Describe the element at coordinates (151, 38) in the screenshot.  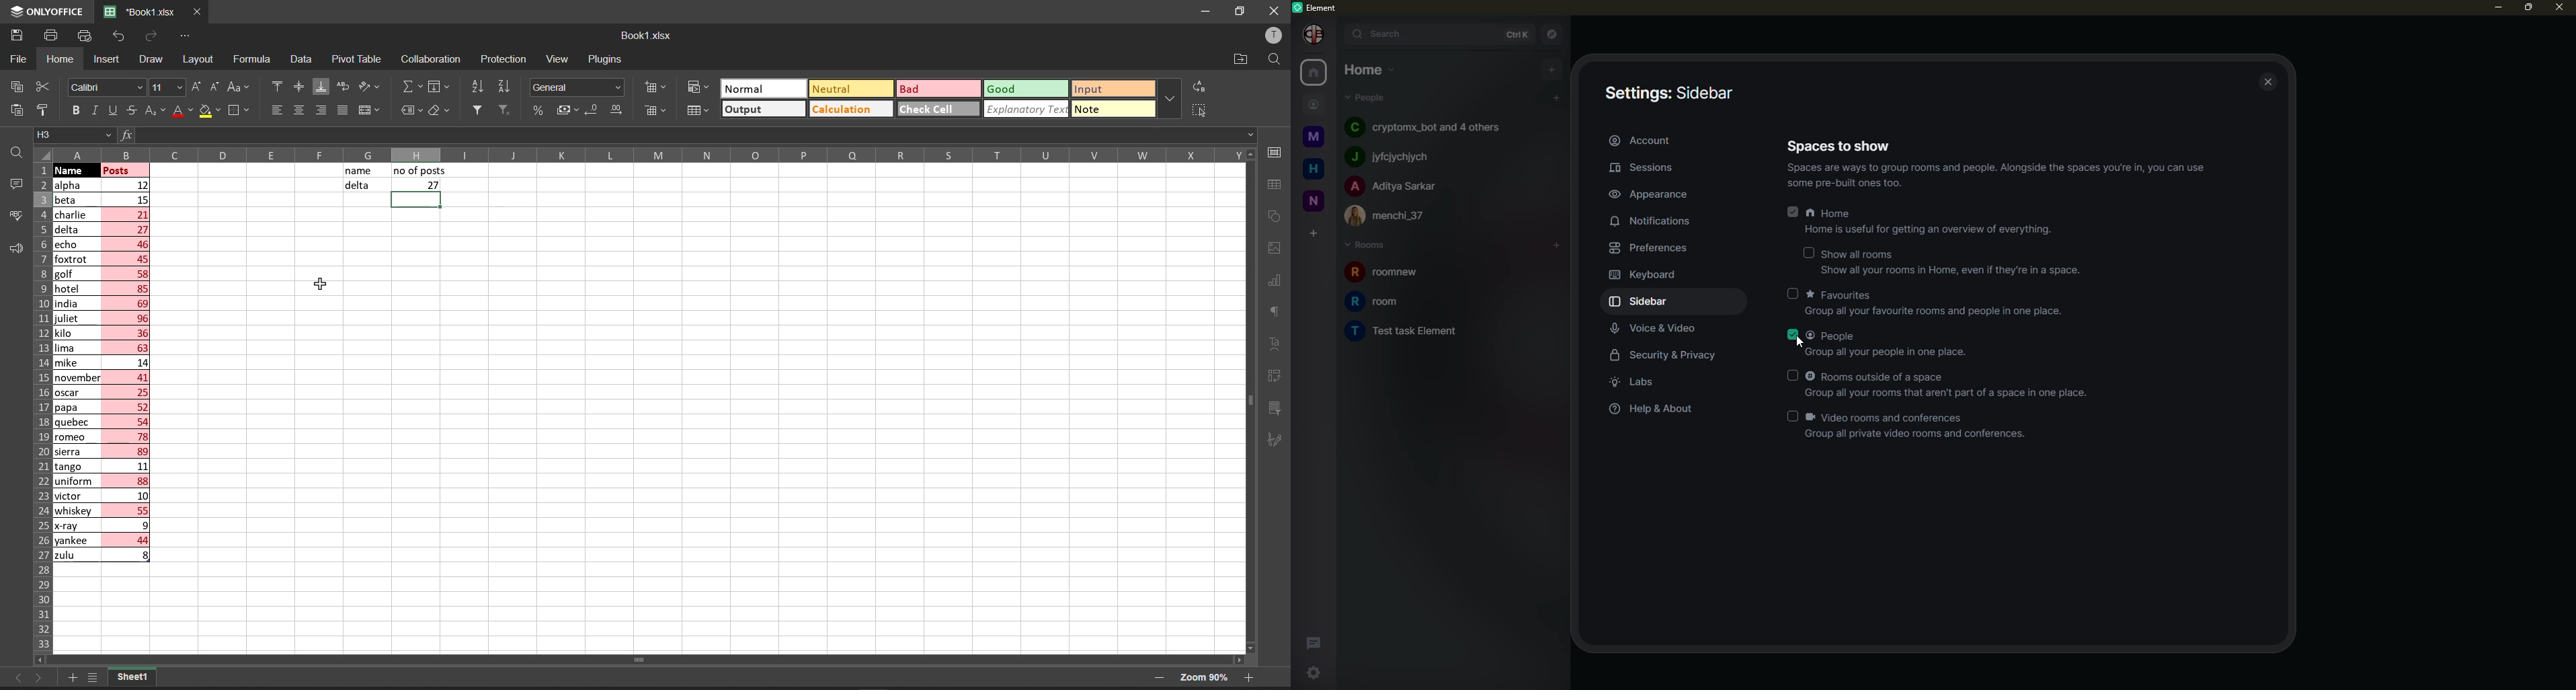
I see `redo` at that location.